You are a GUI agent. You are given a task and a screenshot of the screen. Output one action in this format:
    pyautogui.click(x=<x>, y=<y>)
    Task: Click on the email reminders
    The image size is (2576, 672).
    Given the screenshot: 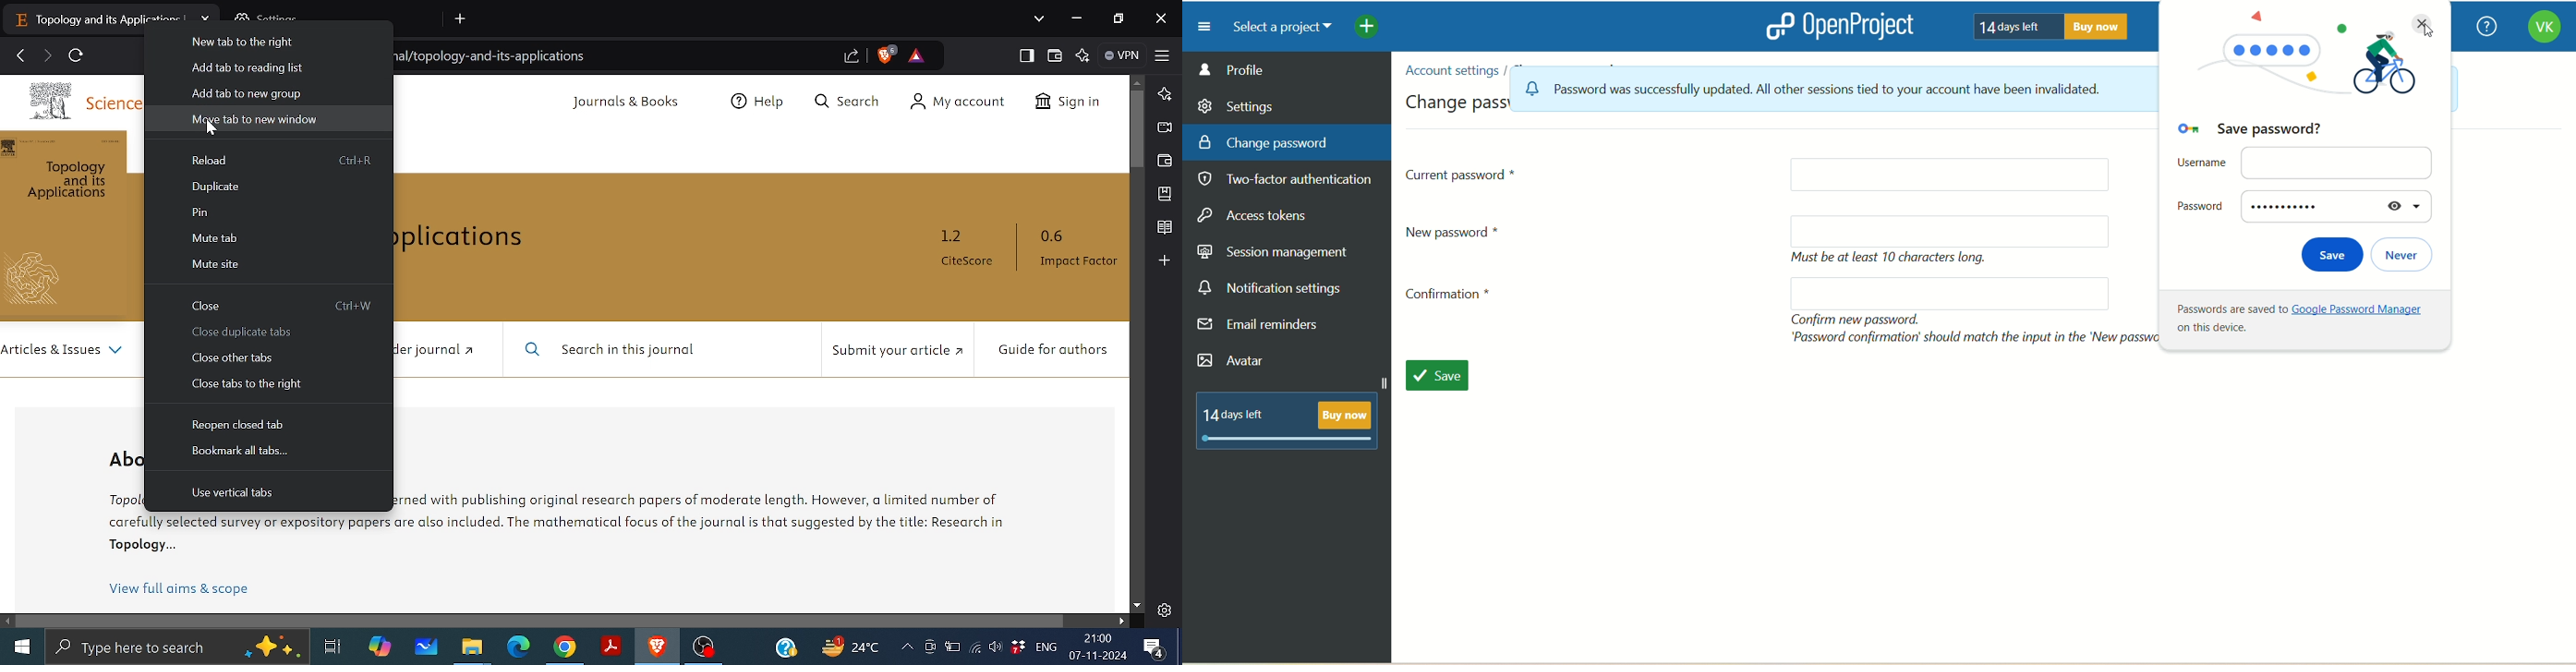 What is the action you would take?
    pyautogui.click(x=1262, y=327)
    